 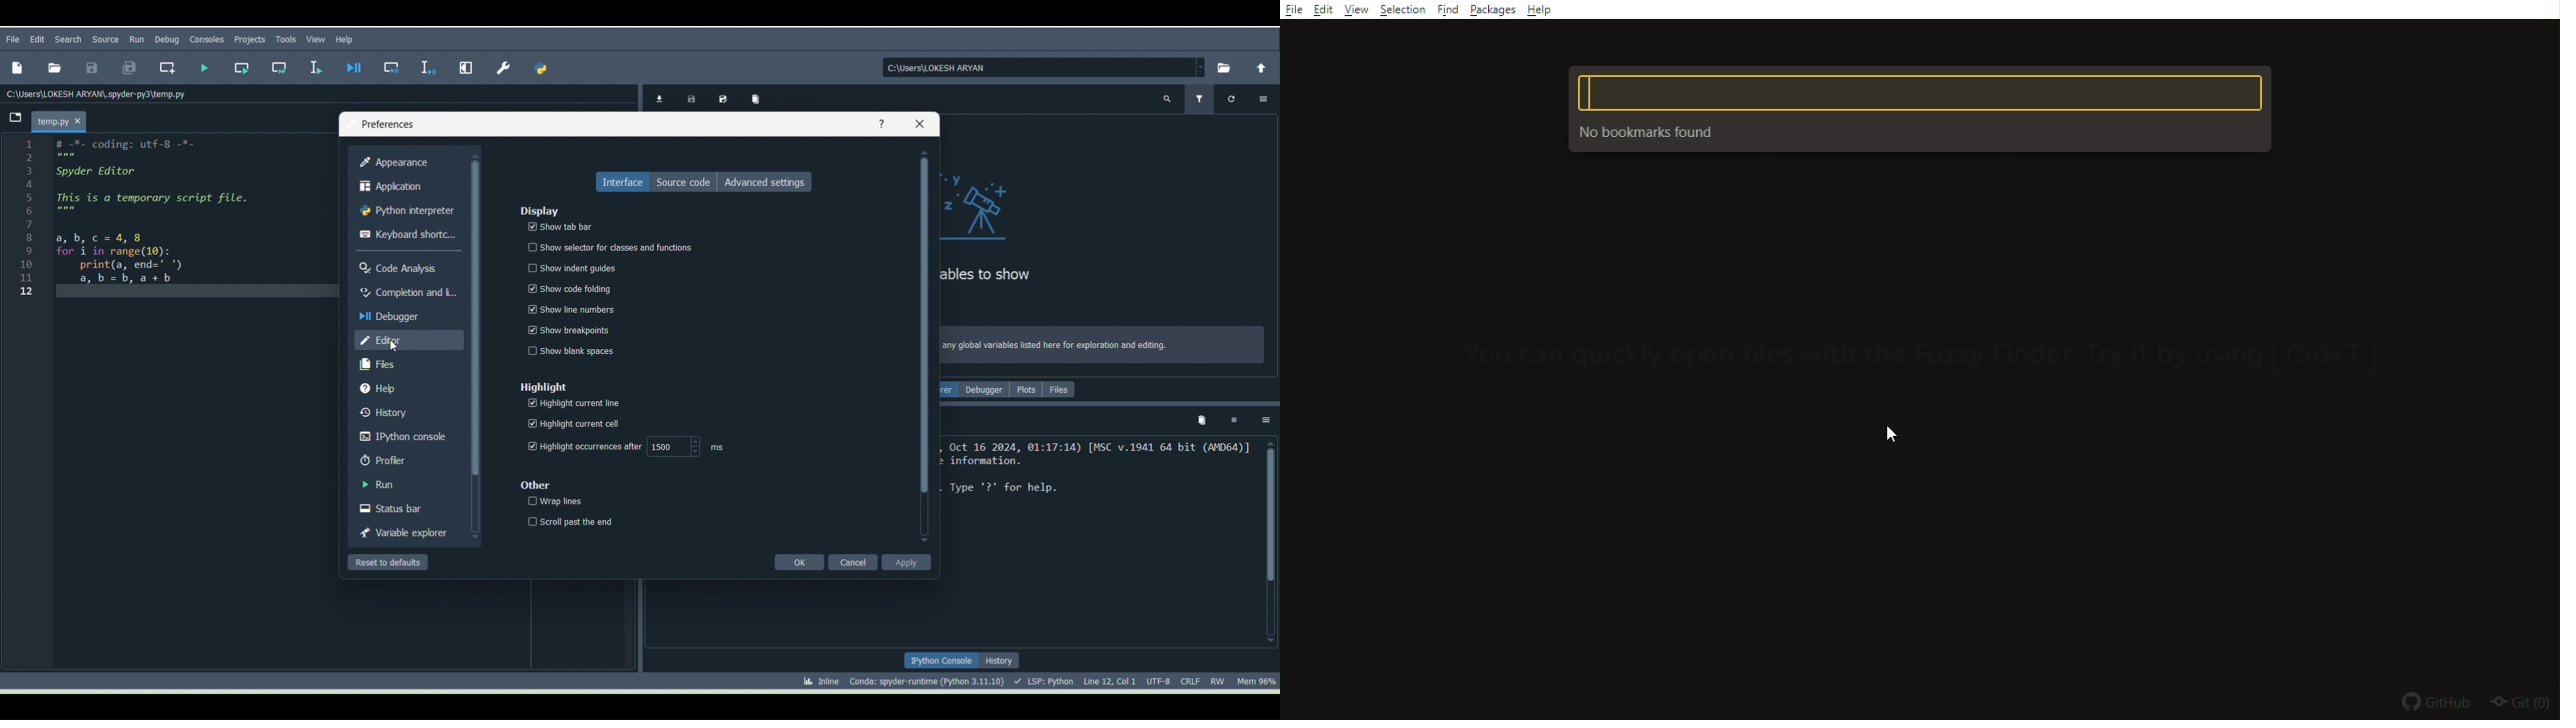 I want to click on Highlight current cell, so click(x=575, y=424).